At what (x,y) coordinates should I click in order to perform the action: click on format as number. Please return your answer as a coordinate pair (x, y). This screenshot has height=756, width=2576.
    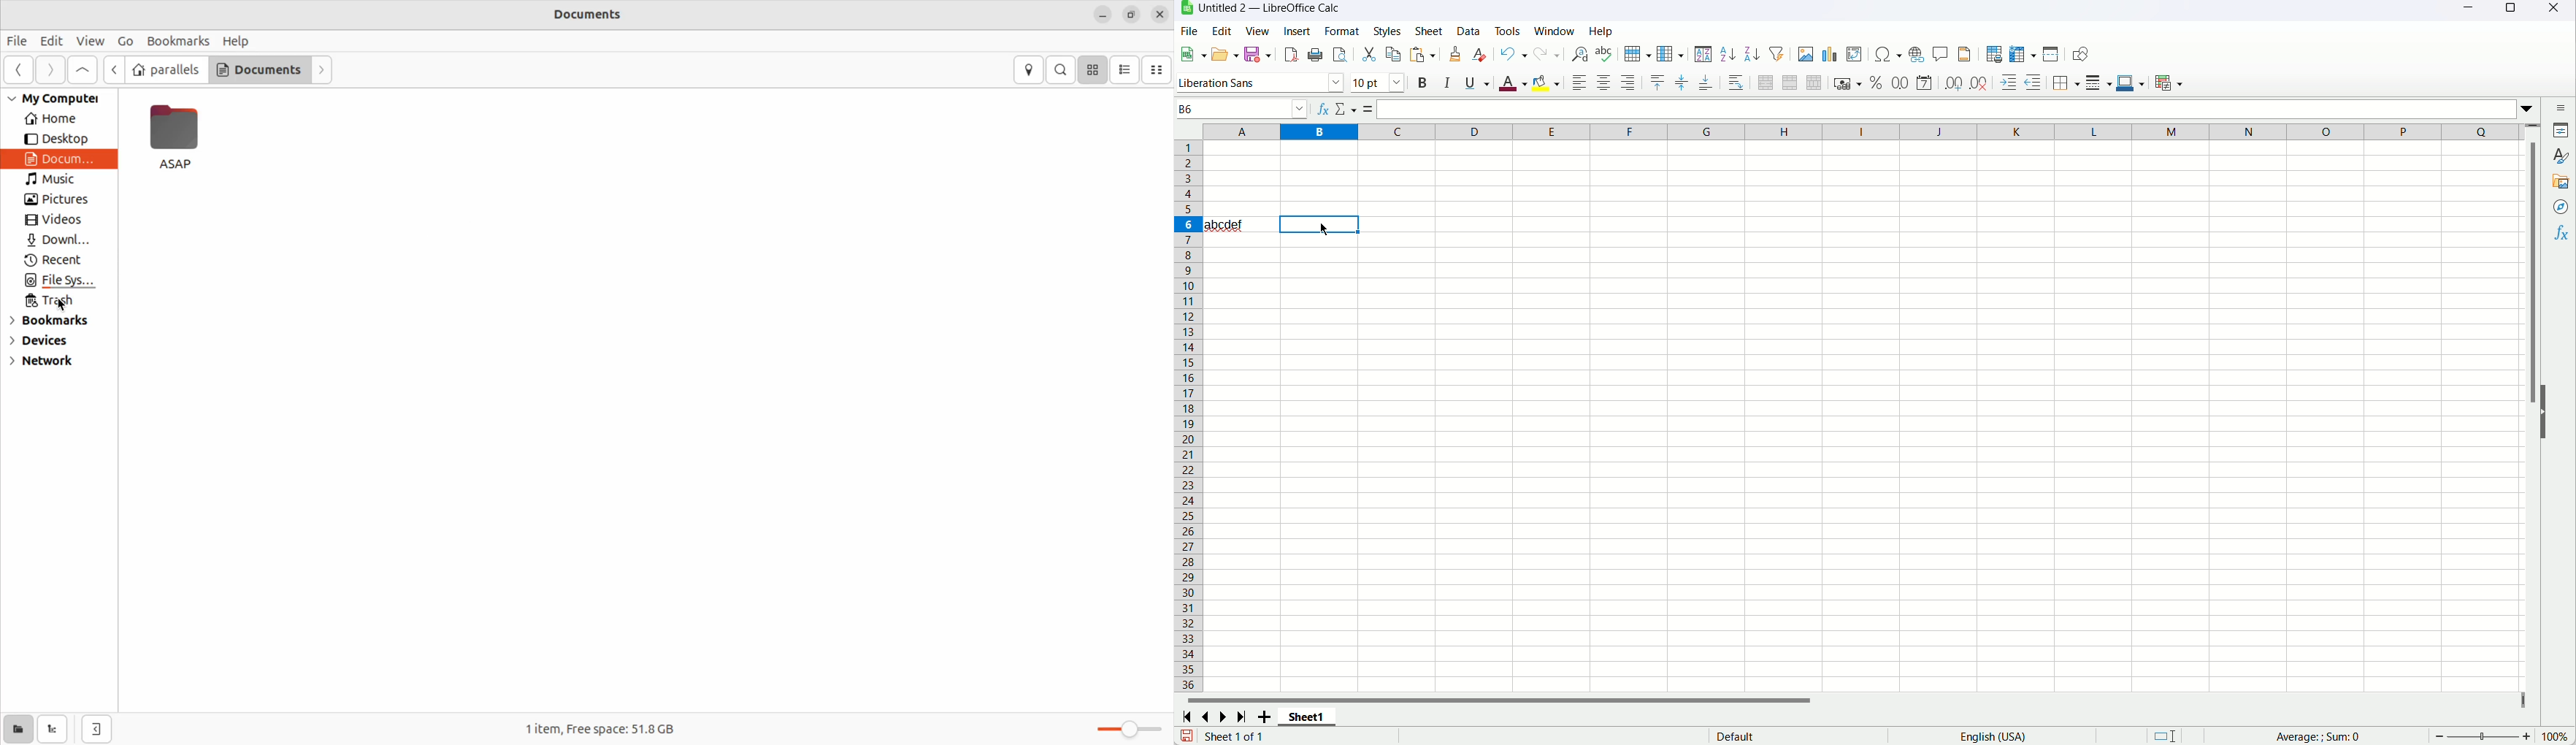
    Looking at the image, I should click on (1901, 83).